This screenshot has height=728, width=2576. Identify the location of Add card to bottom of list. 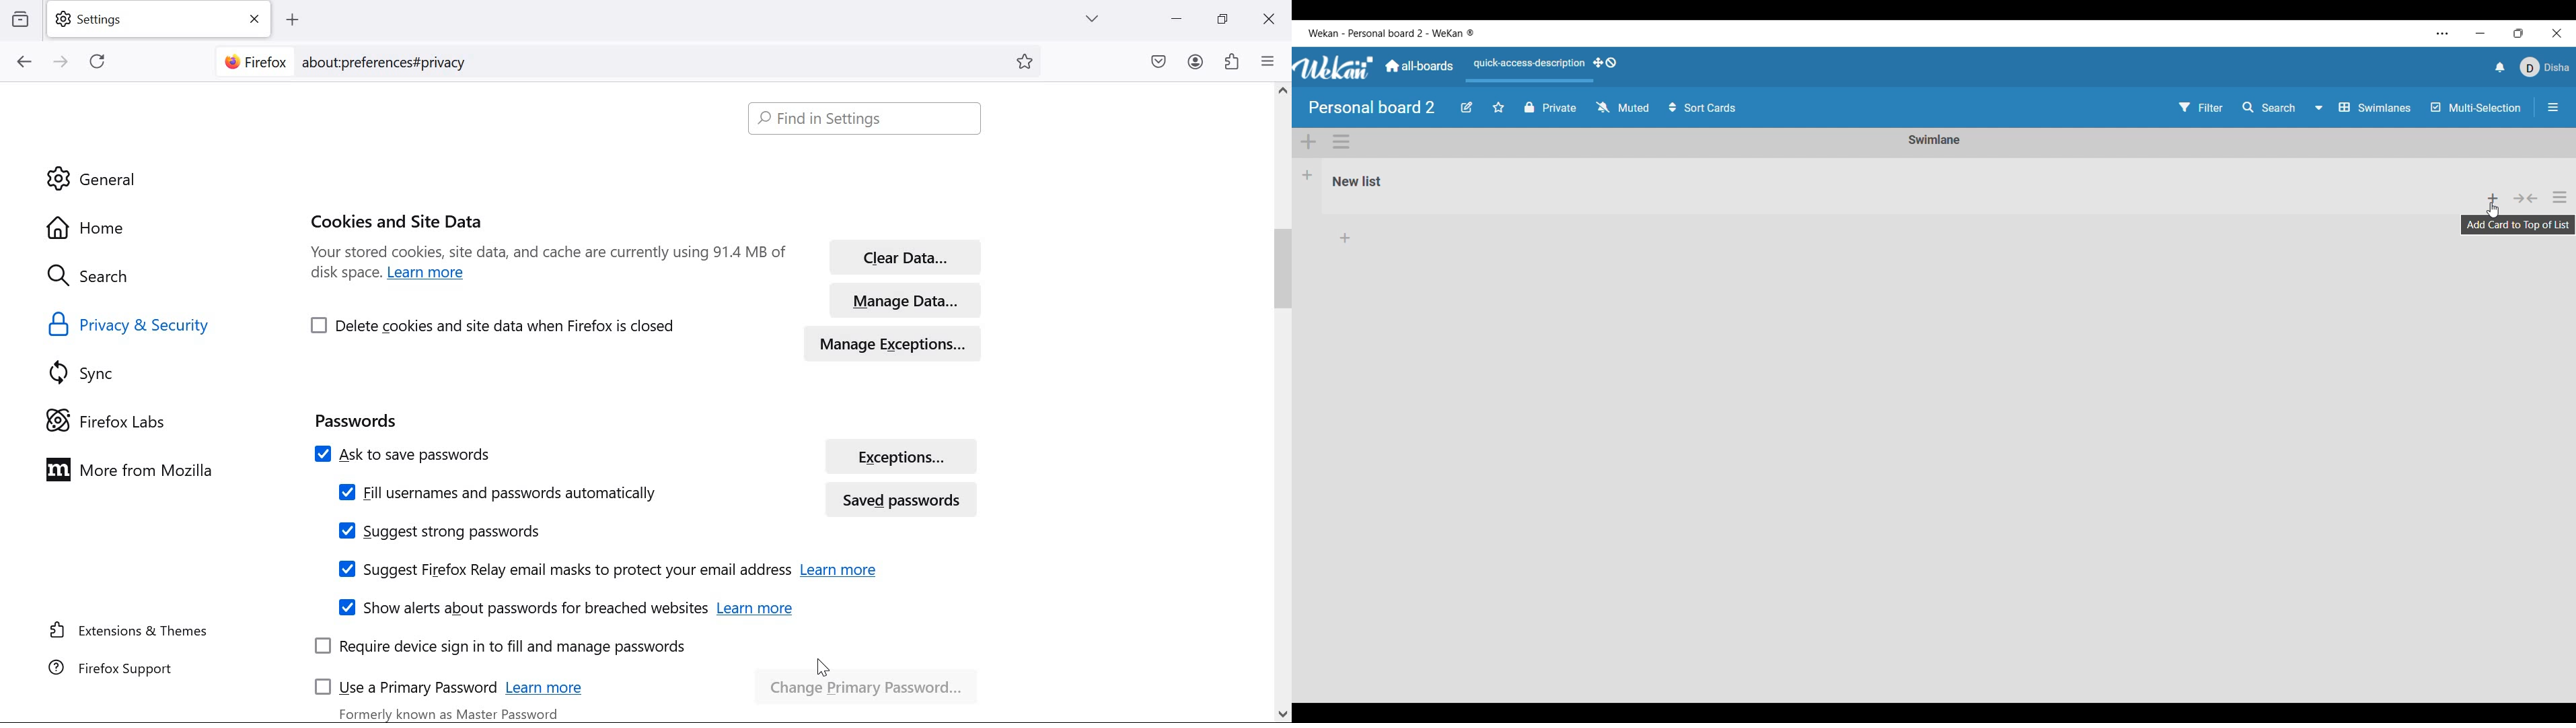
(1936, 239).